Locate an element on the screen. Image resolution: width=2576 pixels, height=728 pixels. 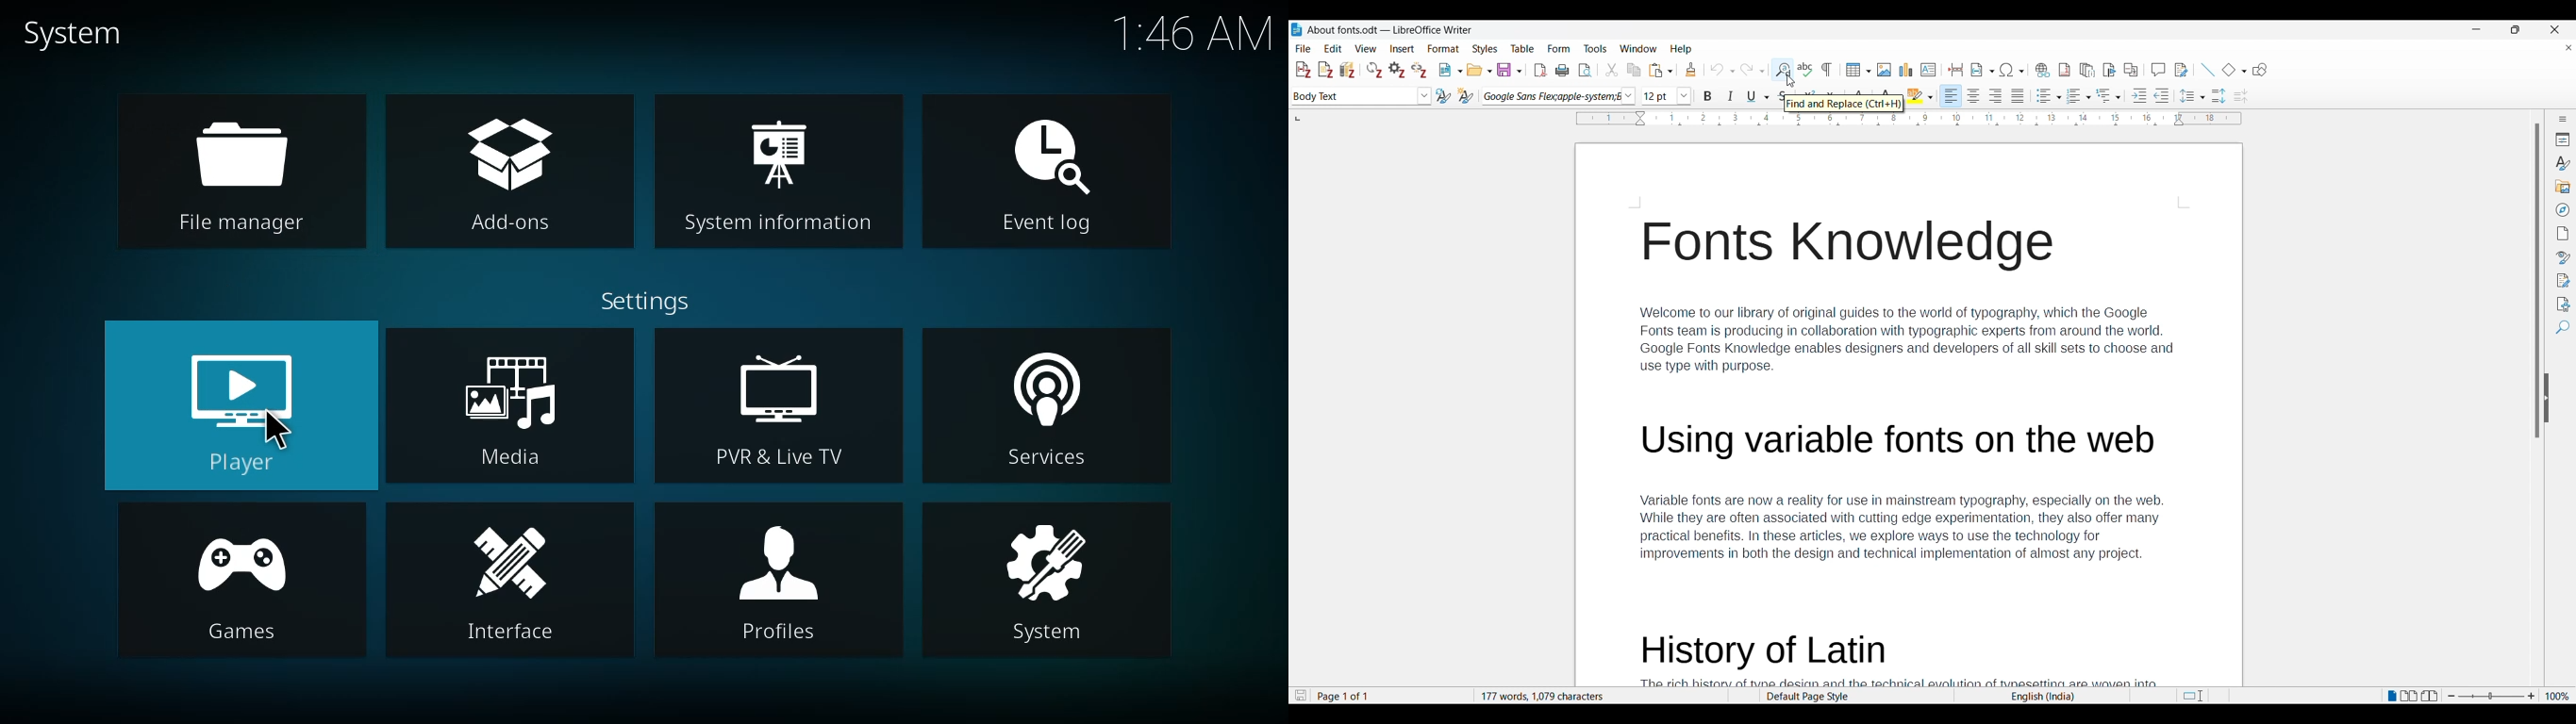
Standard selection is located at coordinates (2193, 696).